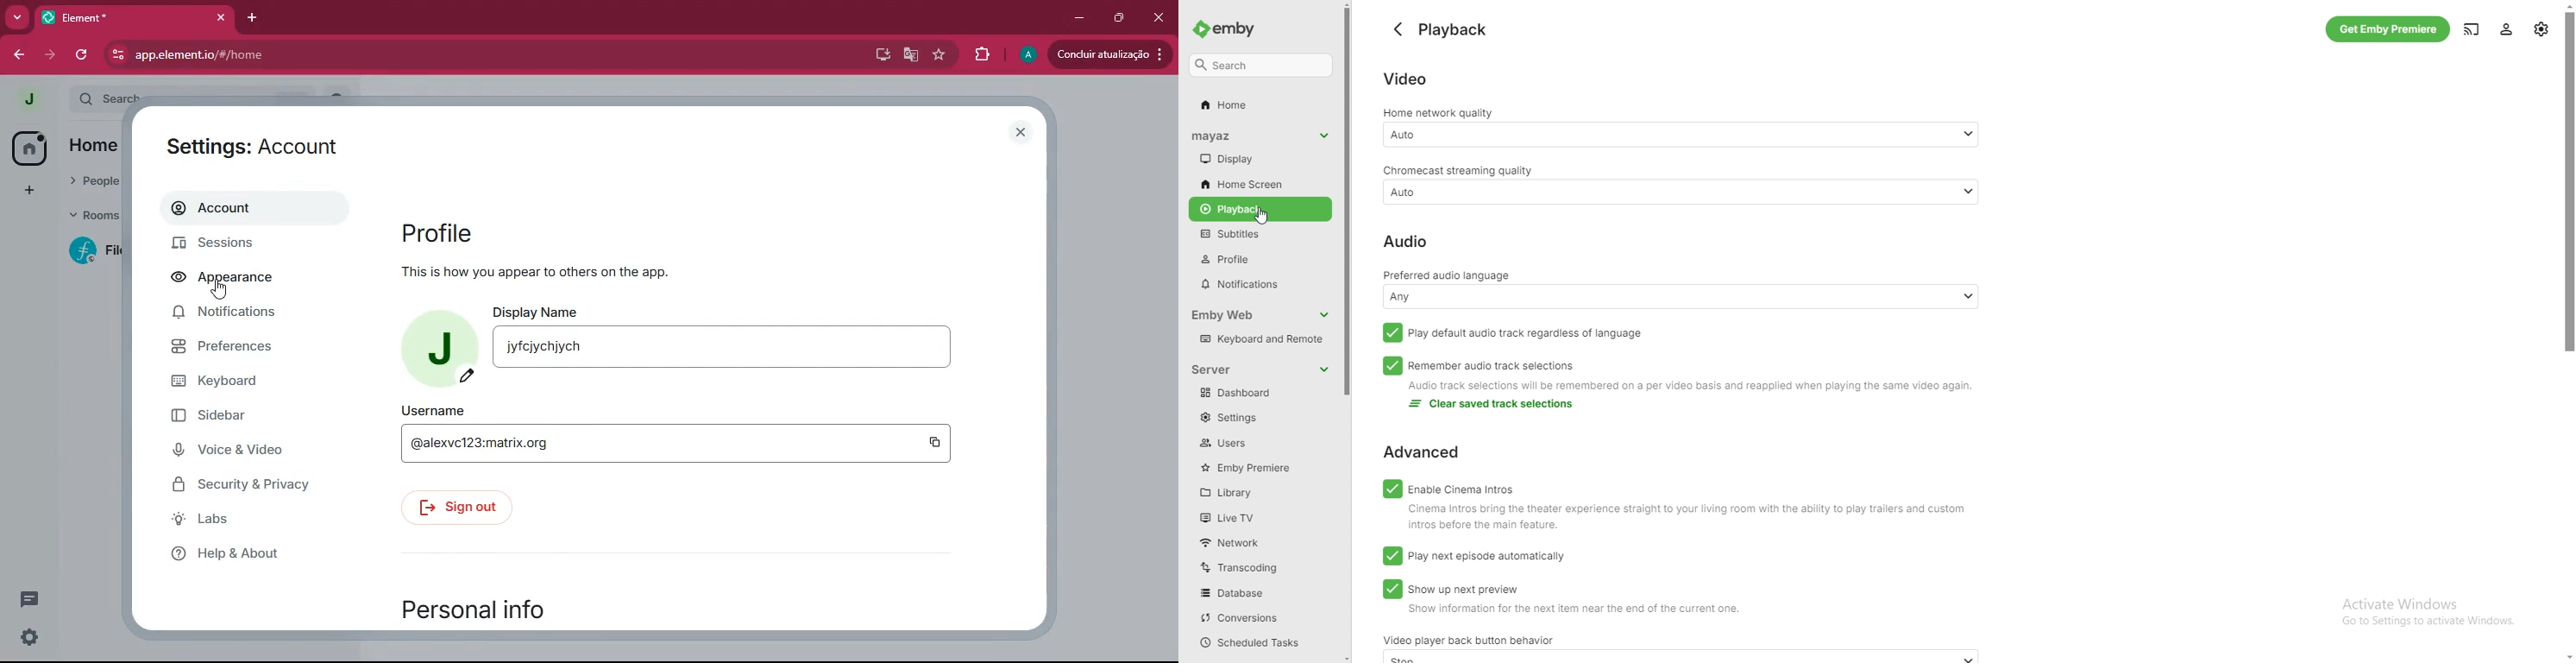  I want to click on ‘Audio track selections will be remembered on a per video basis and reapplied when playing the same video again., so click(1703, 388).